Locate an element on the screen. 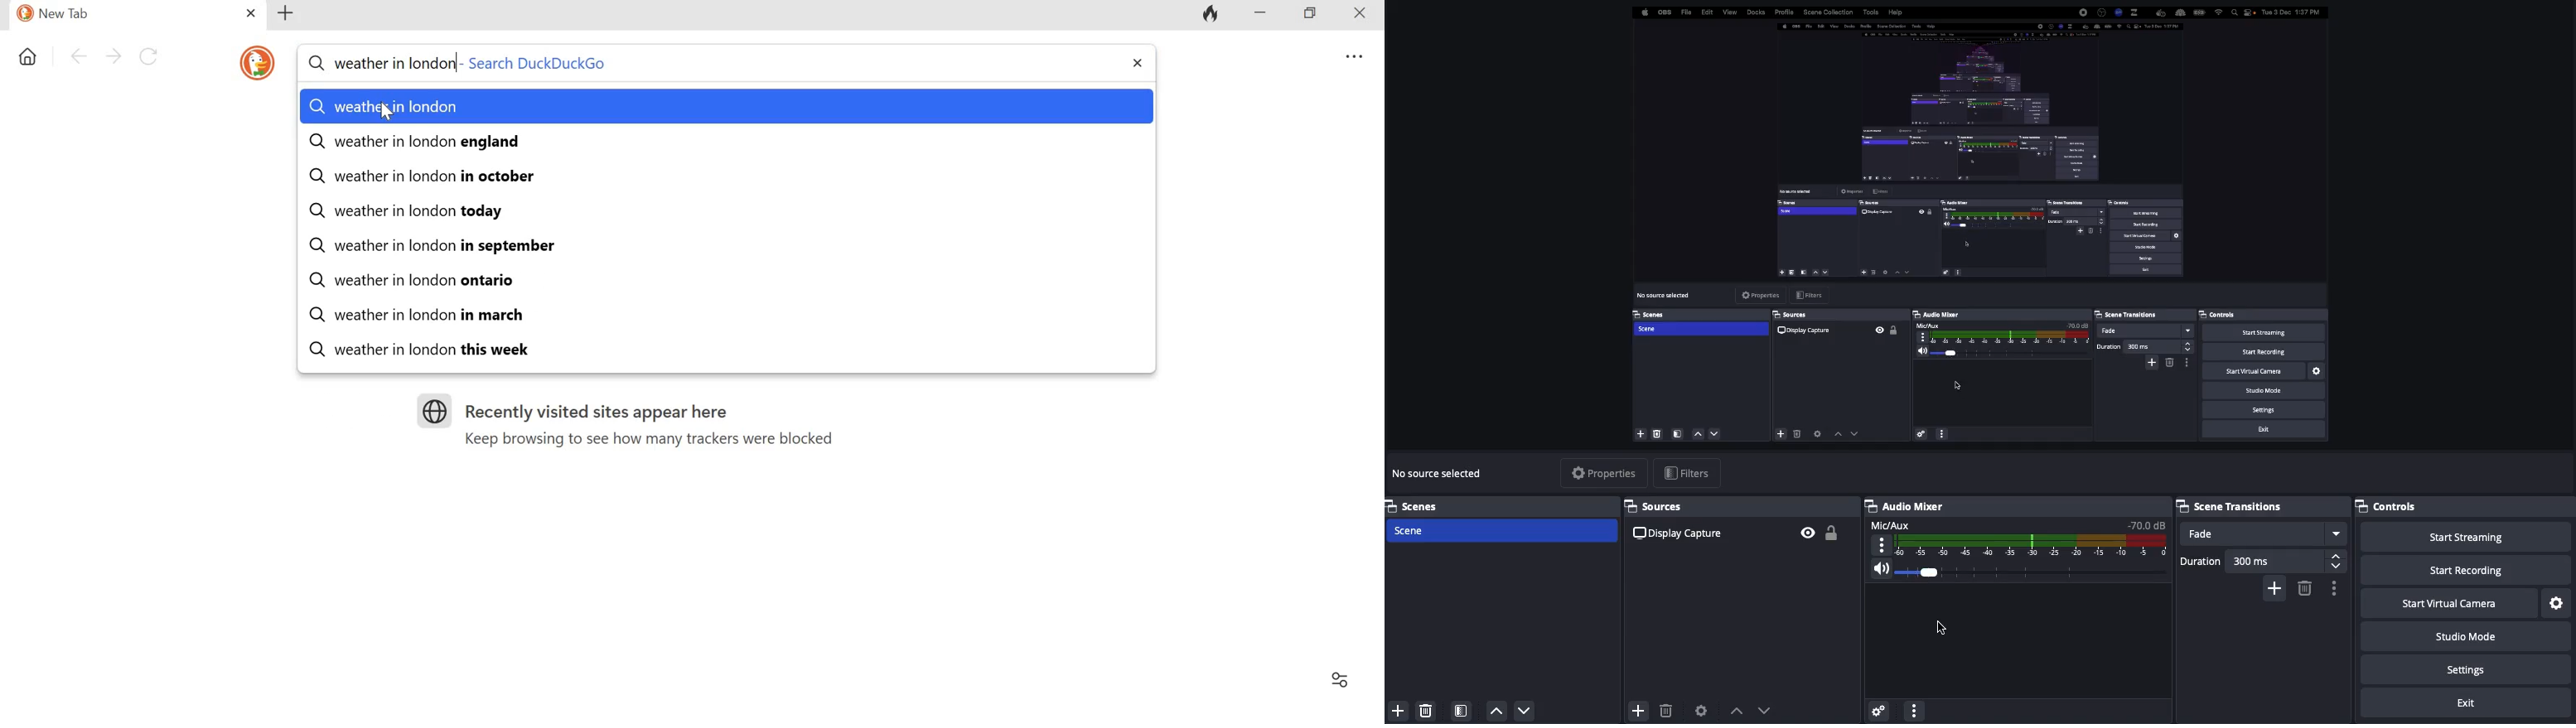 The height and width of the screenshot is (728, 2576). Scenes is located at coordinates (1502, 505).